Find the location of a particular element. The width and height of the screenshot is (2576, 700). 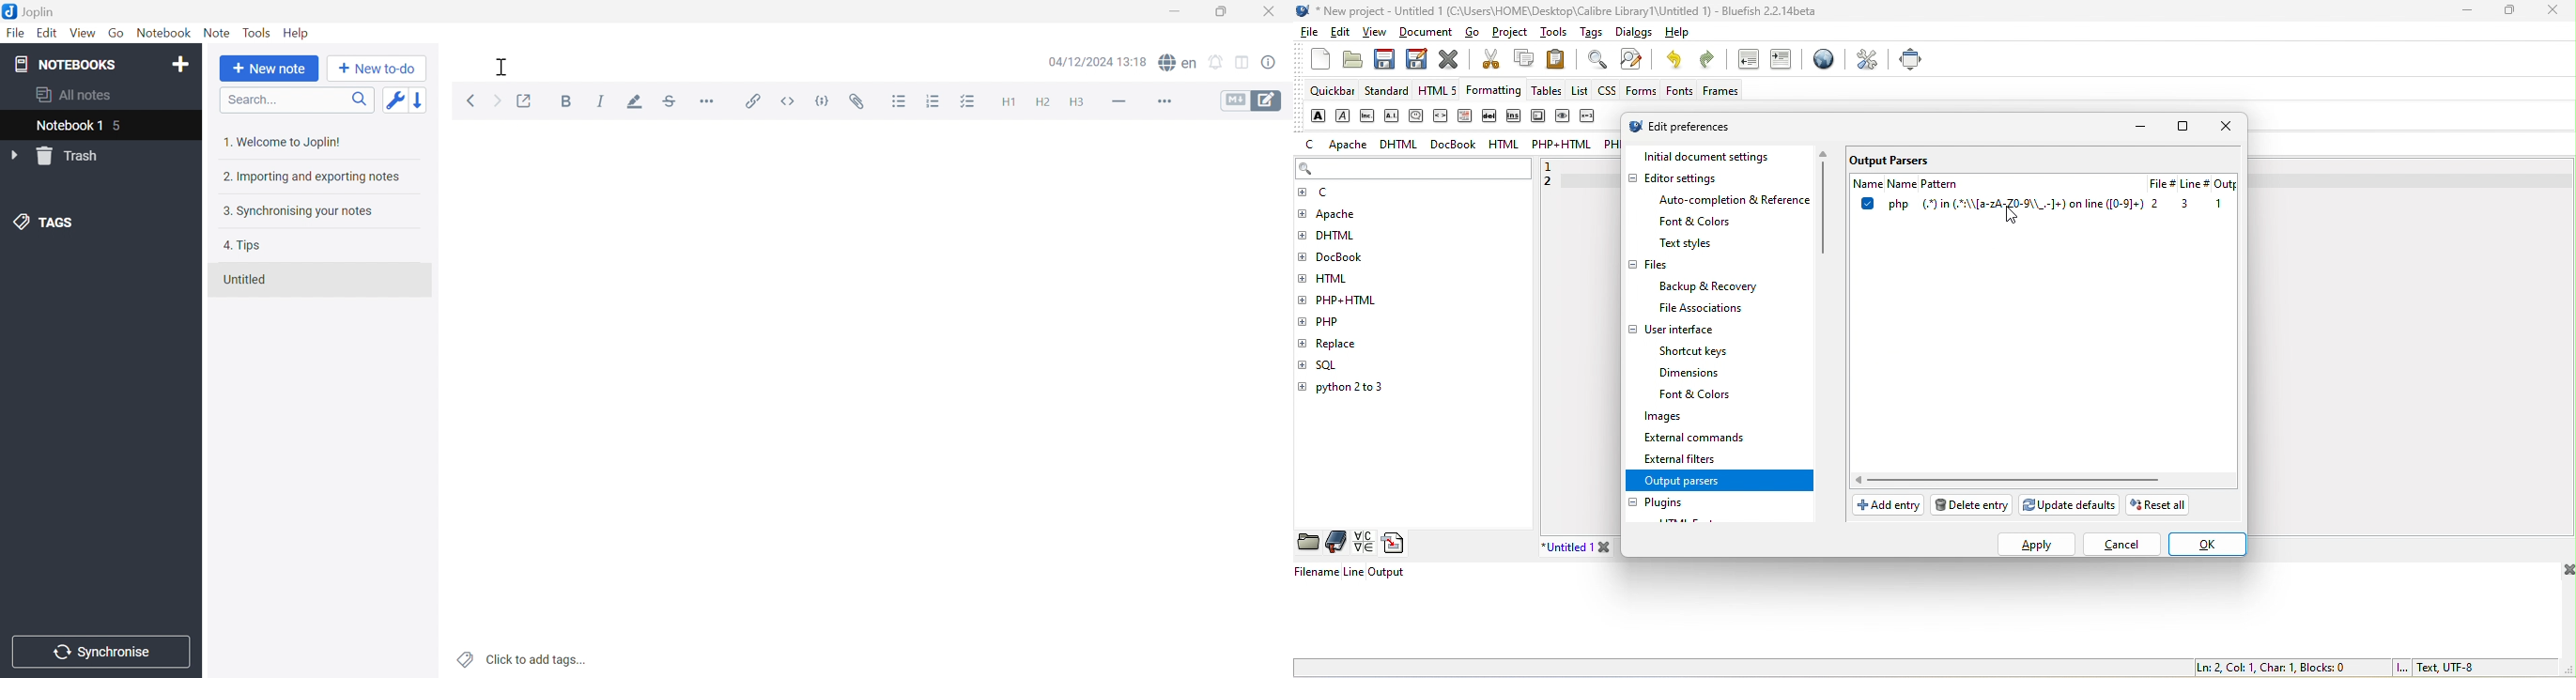

Forward is located at coordinates (496, 99).